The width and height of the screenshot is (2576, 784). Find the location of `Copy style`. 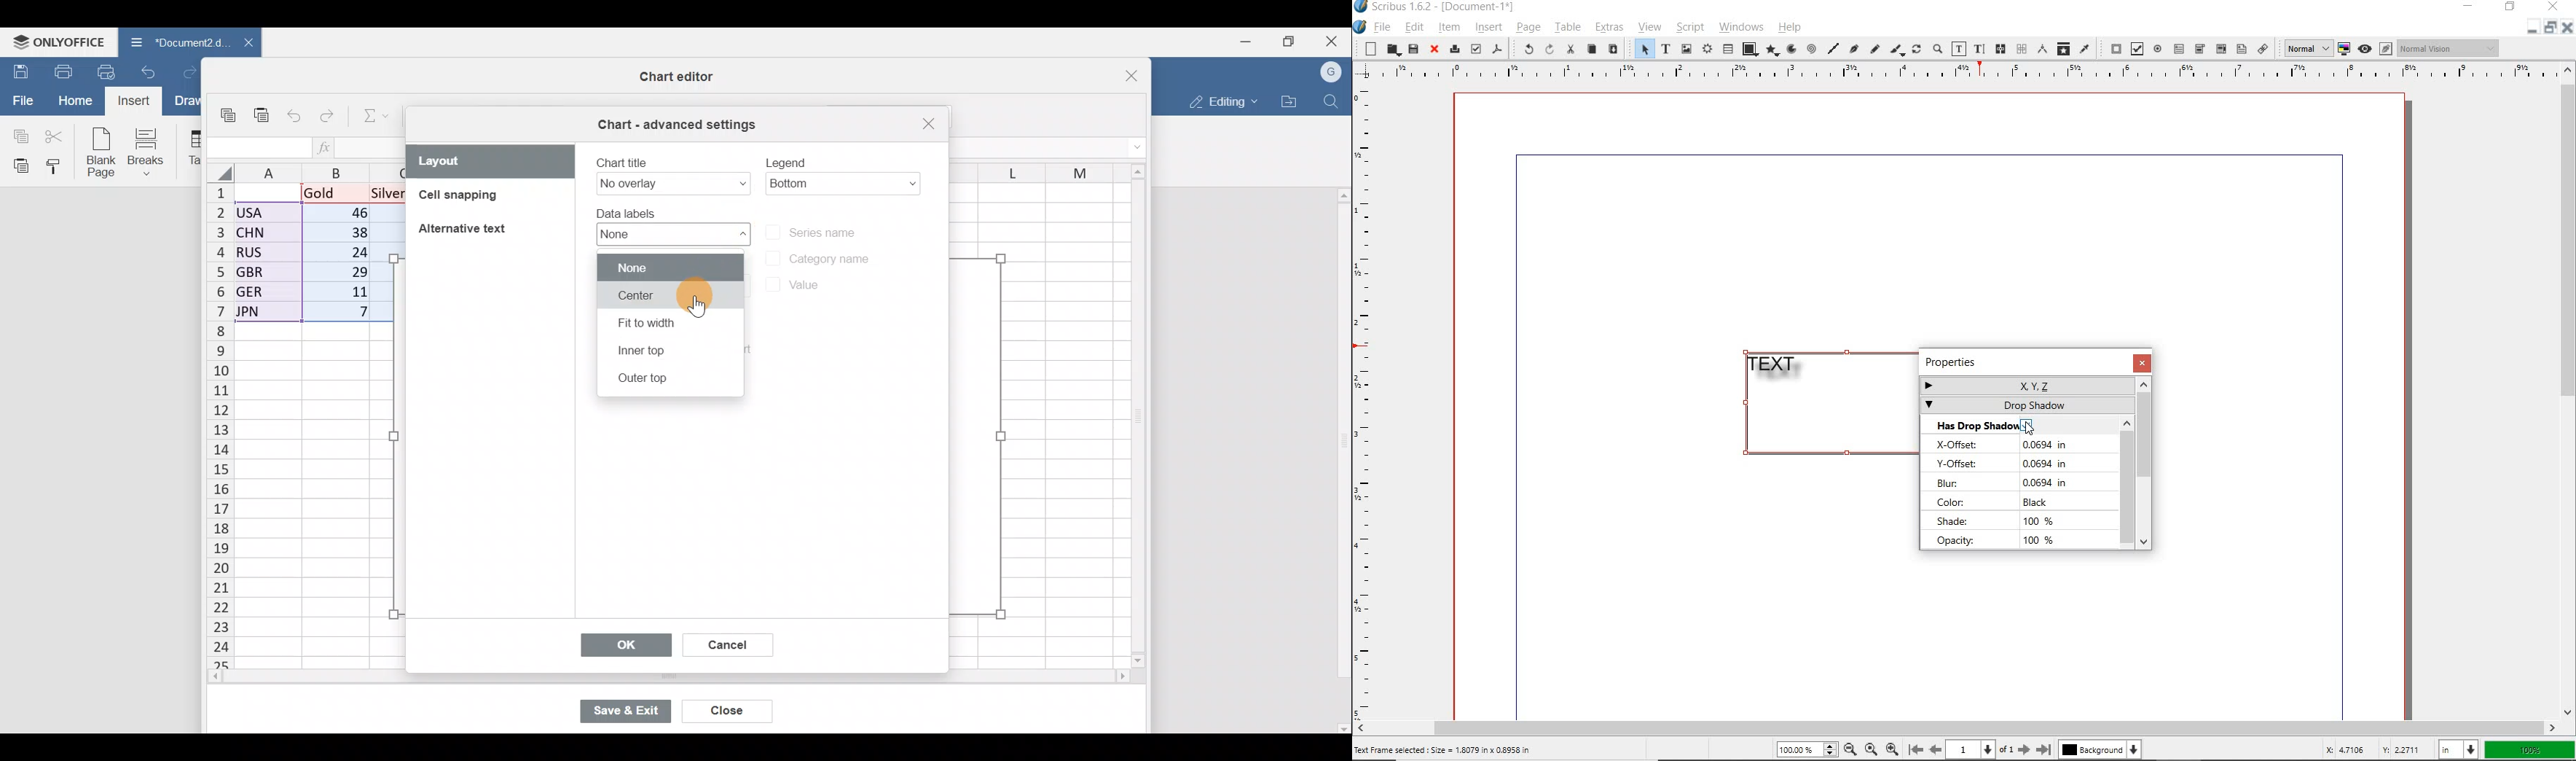

Copy style is located at coordinates (59, 166).